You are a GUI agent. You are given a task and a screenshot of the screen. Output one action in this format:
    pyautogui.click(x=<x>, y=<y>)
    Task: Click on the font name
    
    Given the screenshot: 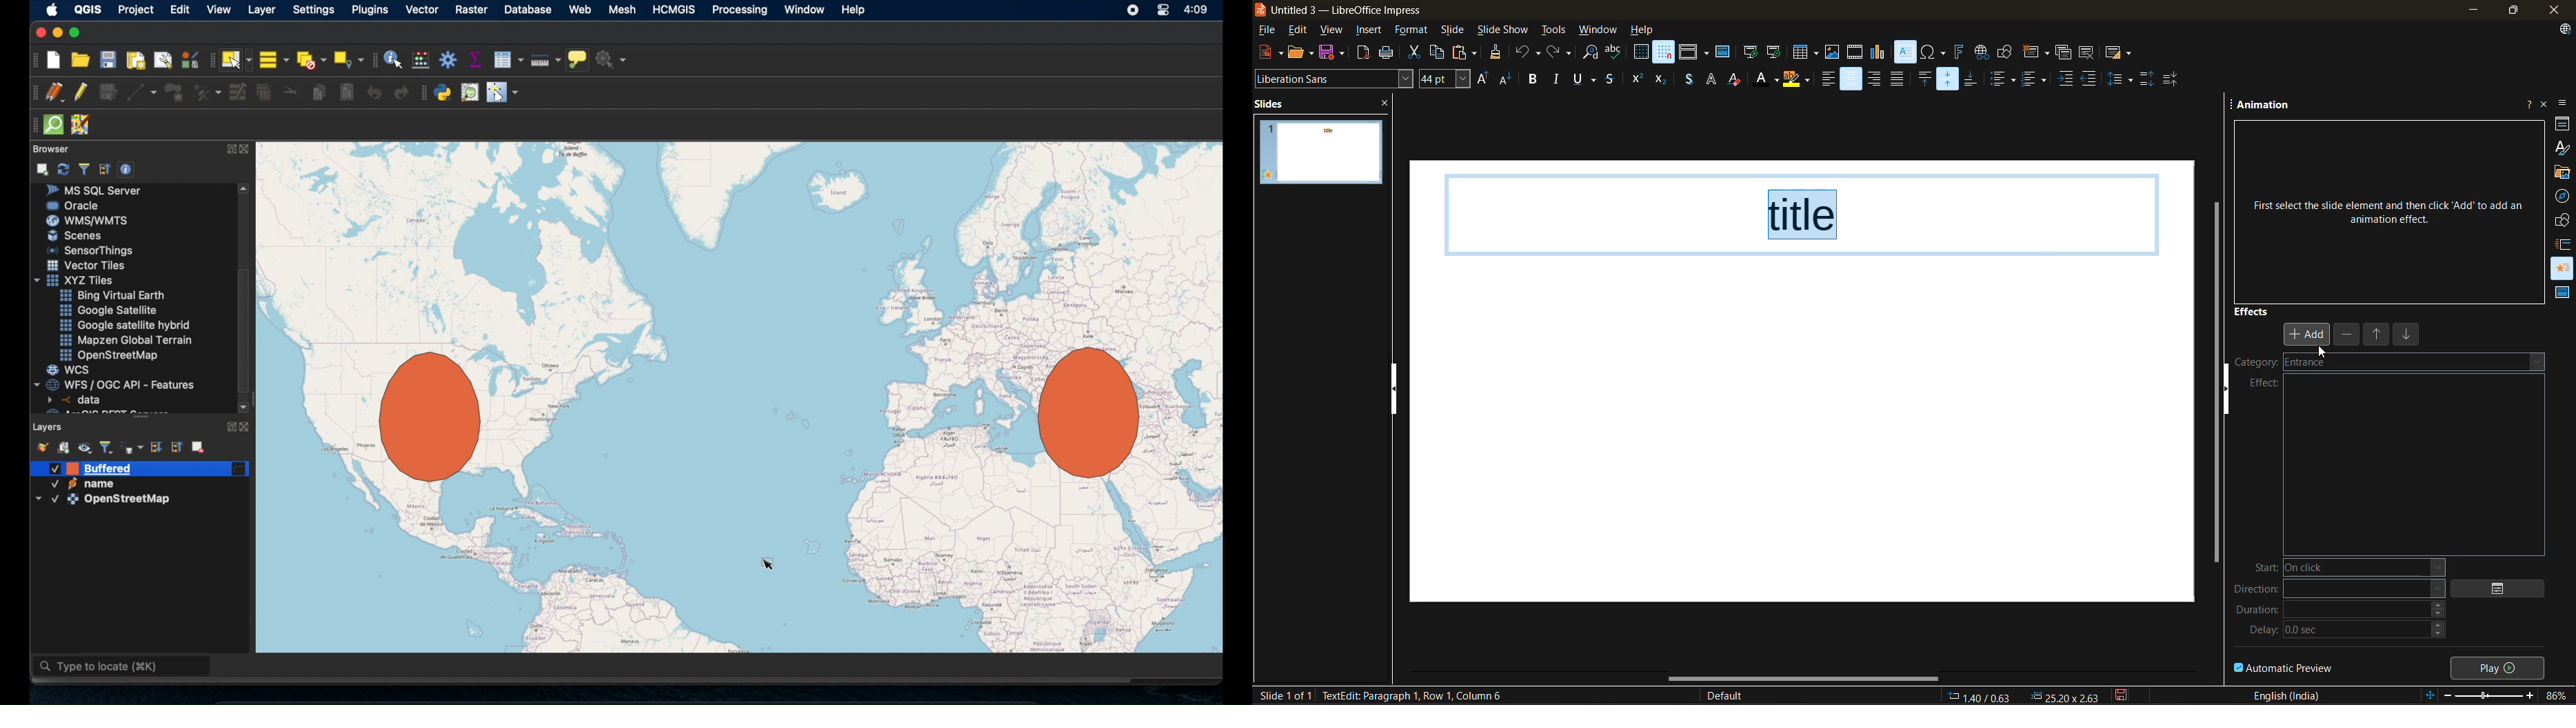 What is the action you would take?
    pyautogui.click(x=1334, y=77)
    